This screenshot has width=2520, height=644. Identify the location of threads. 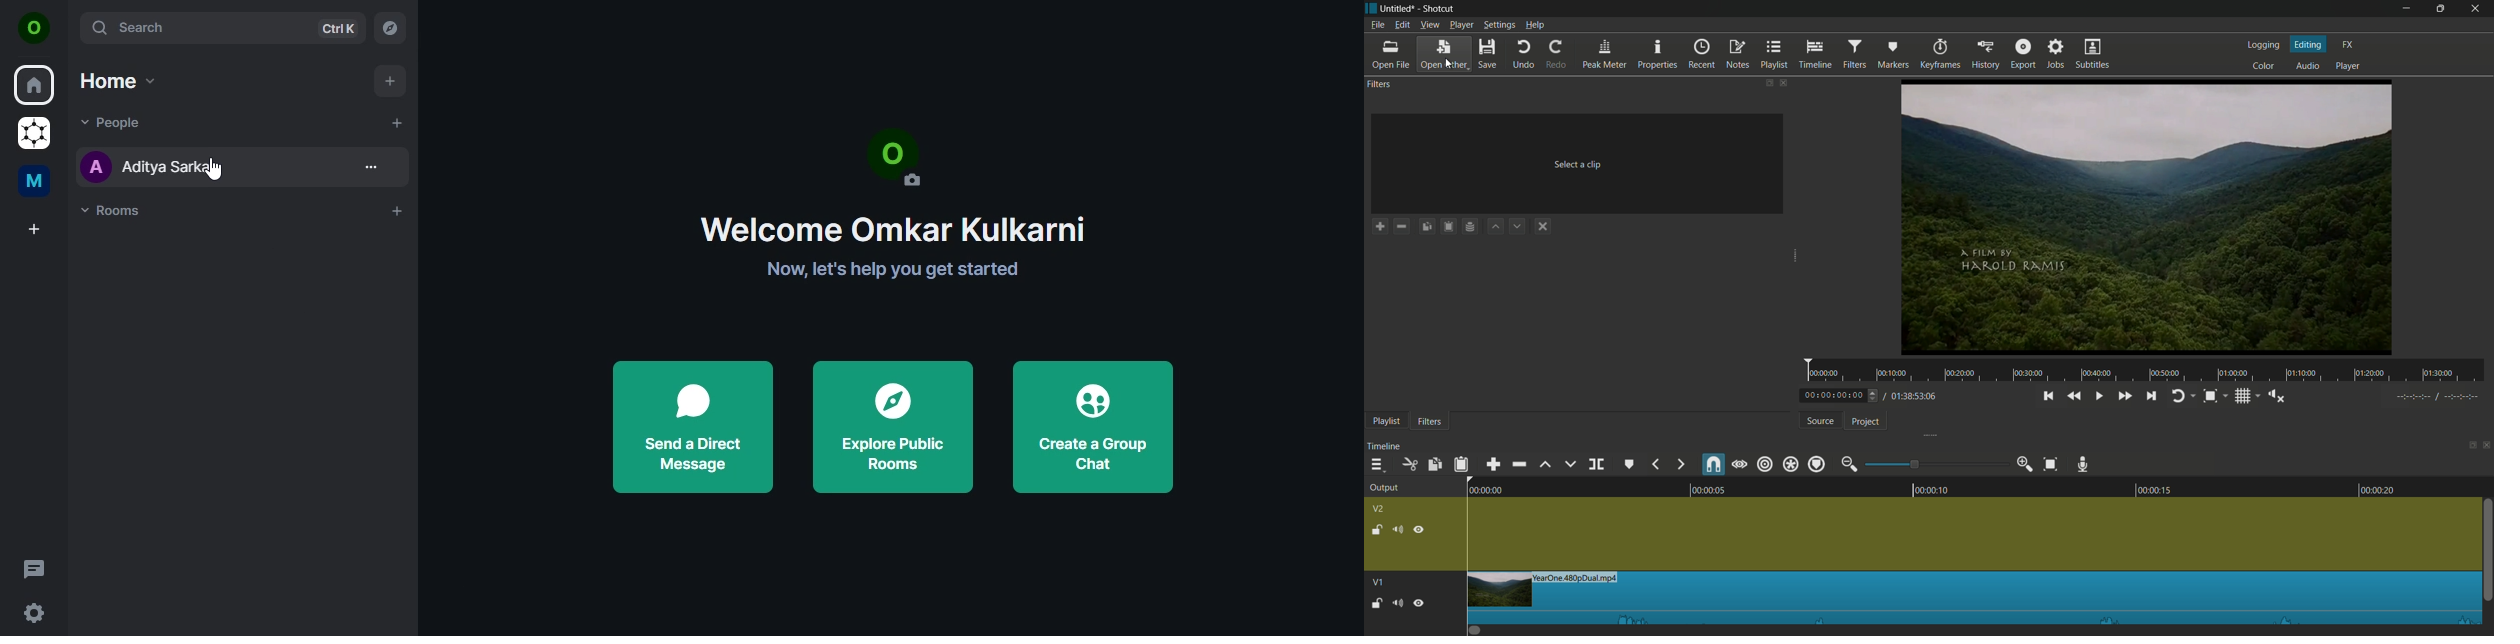
(38, 570).